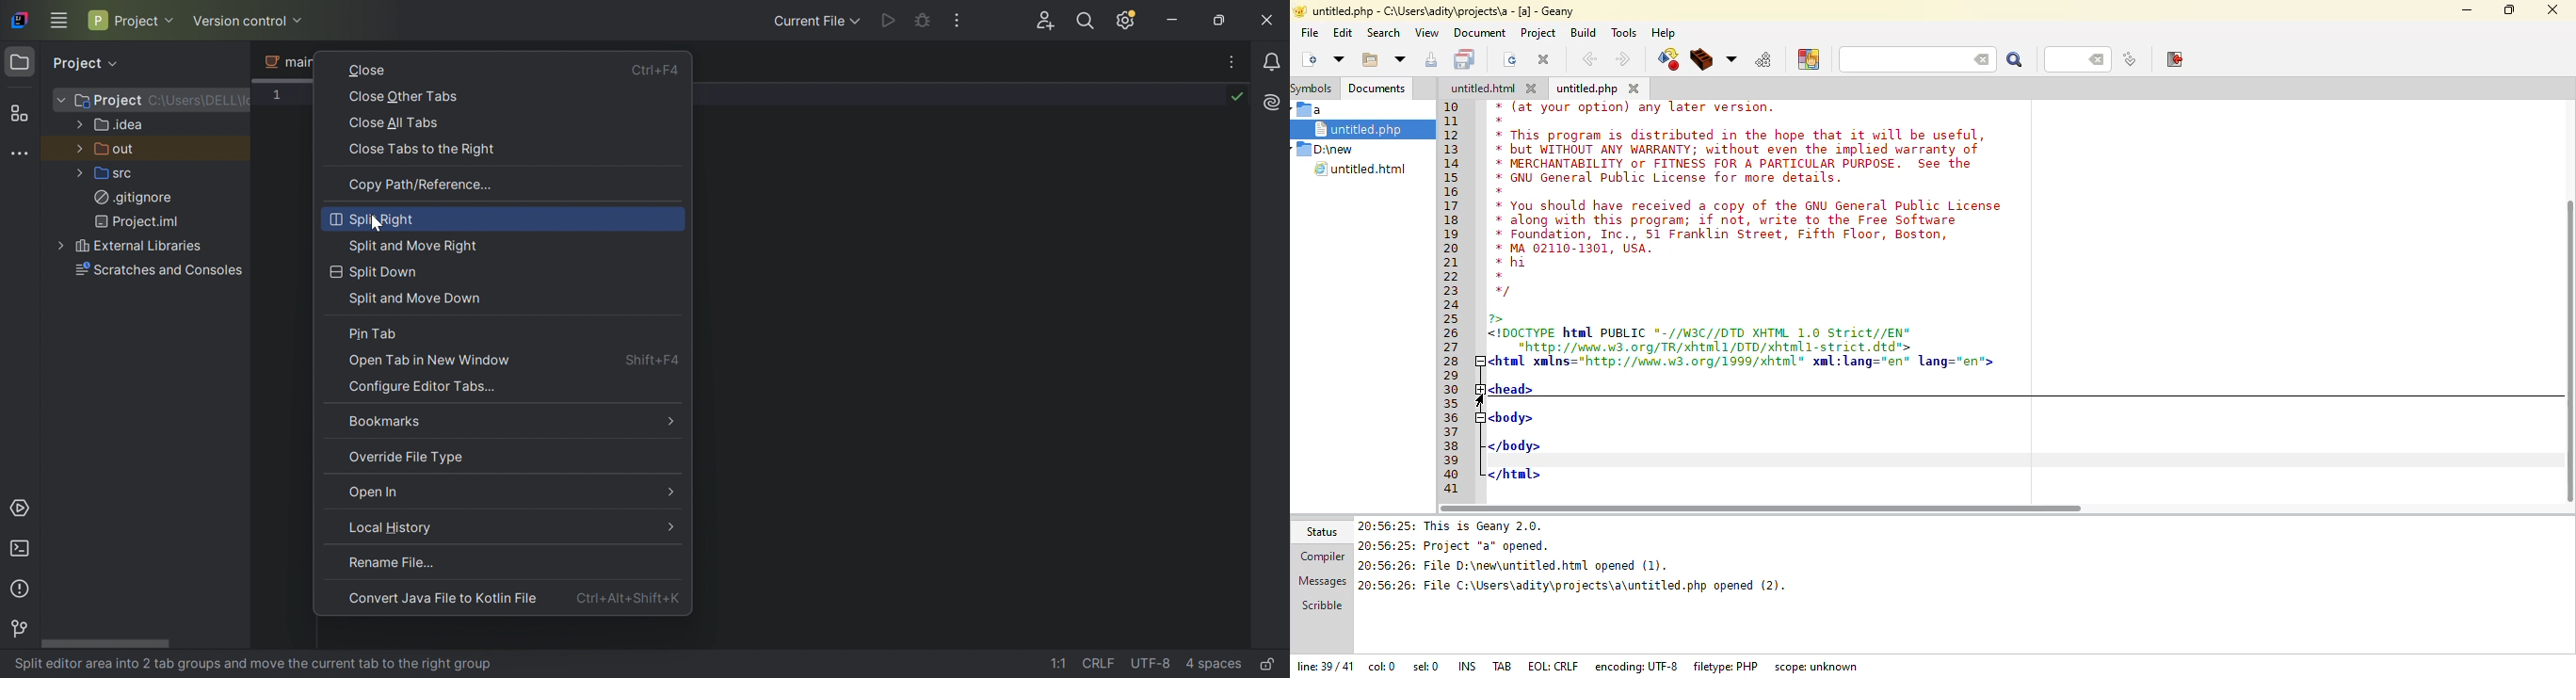 The height and width of the screenshot is (700, 2576). I want to click on Run, so click(891, 20).